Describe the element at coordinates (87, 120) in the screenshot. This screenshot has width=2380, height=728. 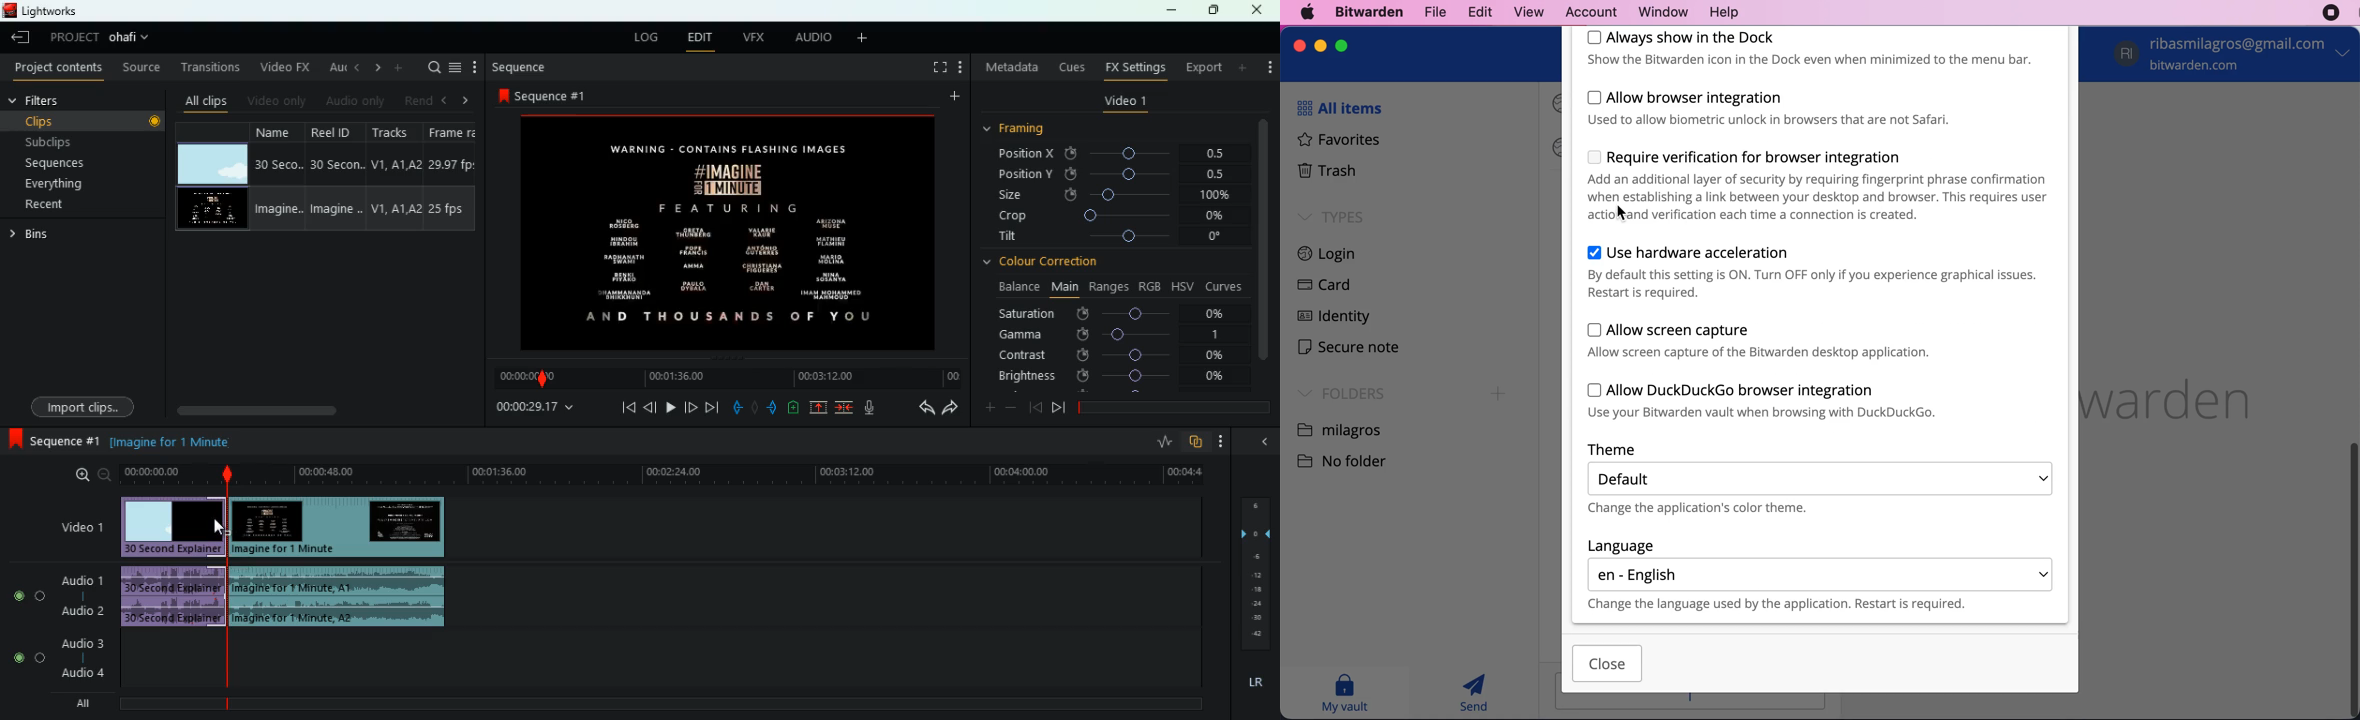
I see `clips` at that location.